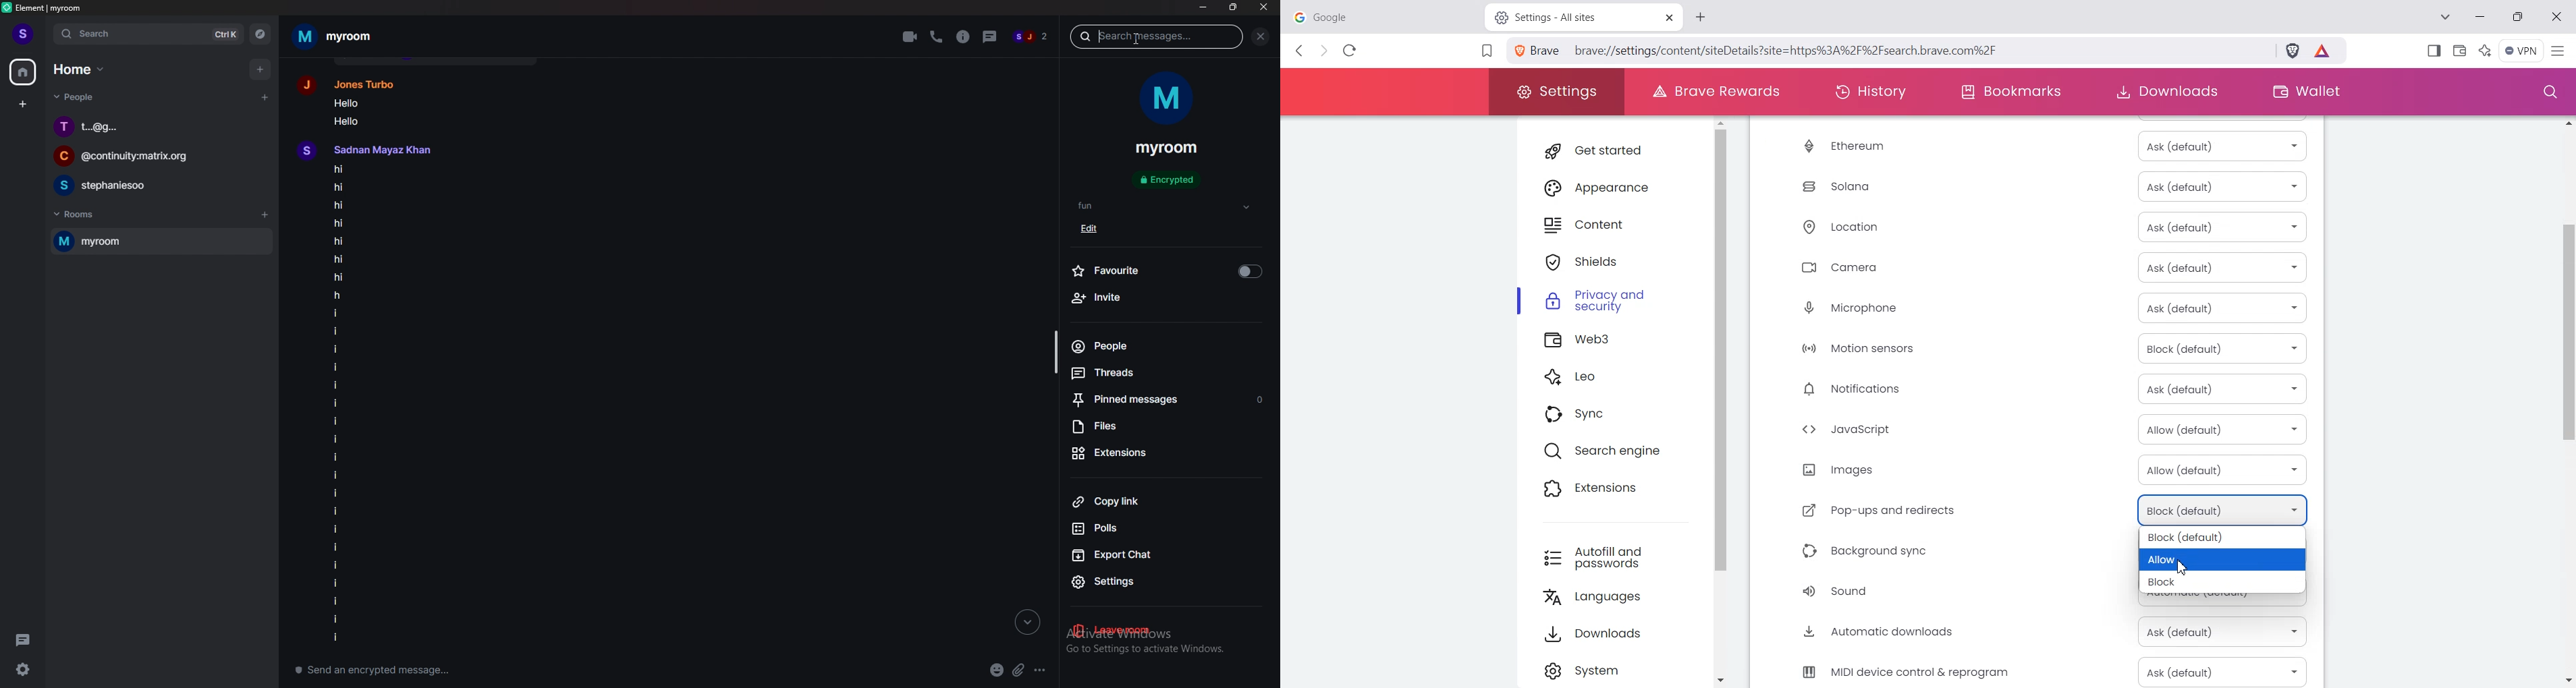  Describe the element at coordinates (1169, 180) in the screenshot. I see `encrypted` at that location.